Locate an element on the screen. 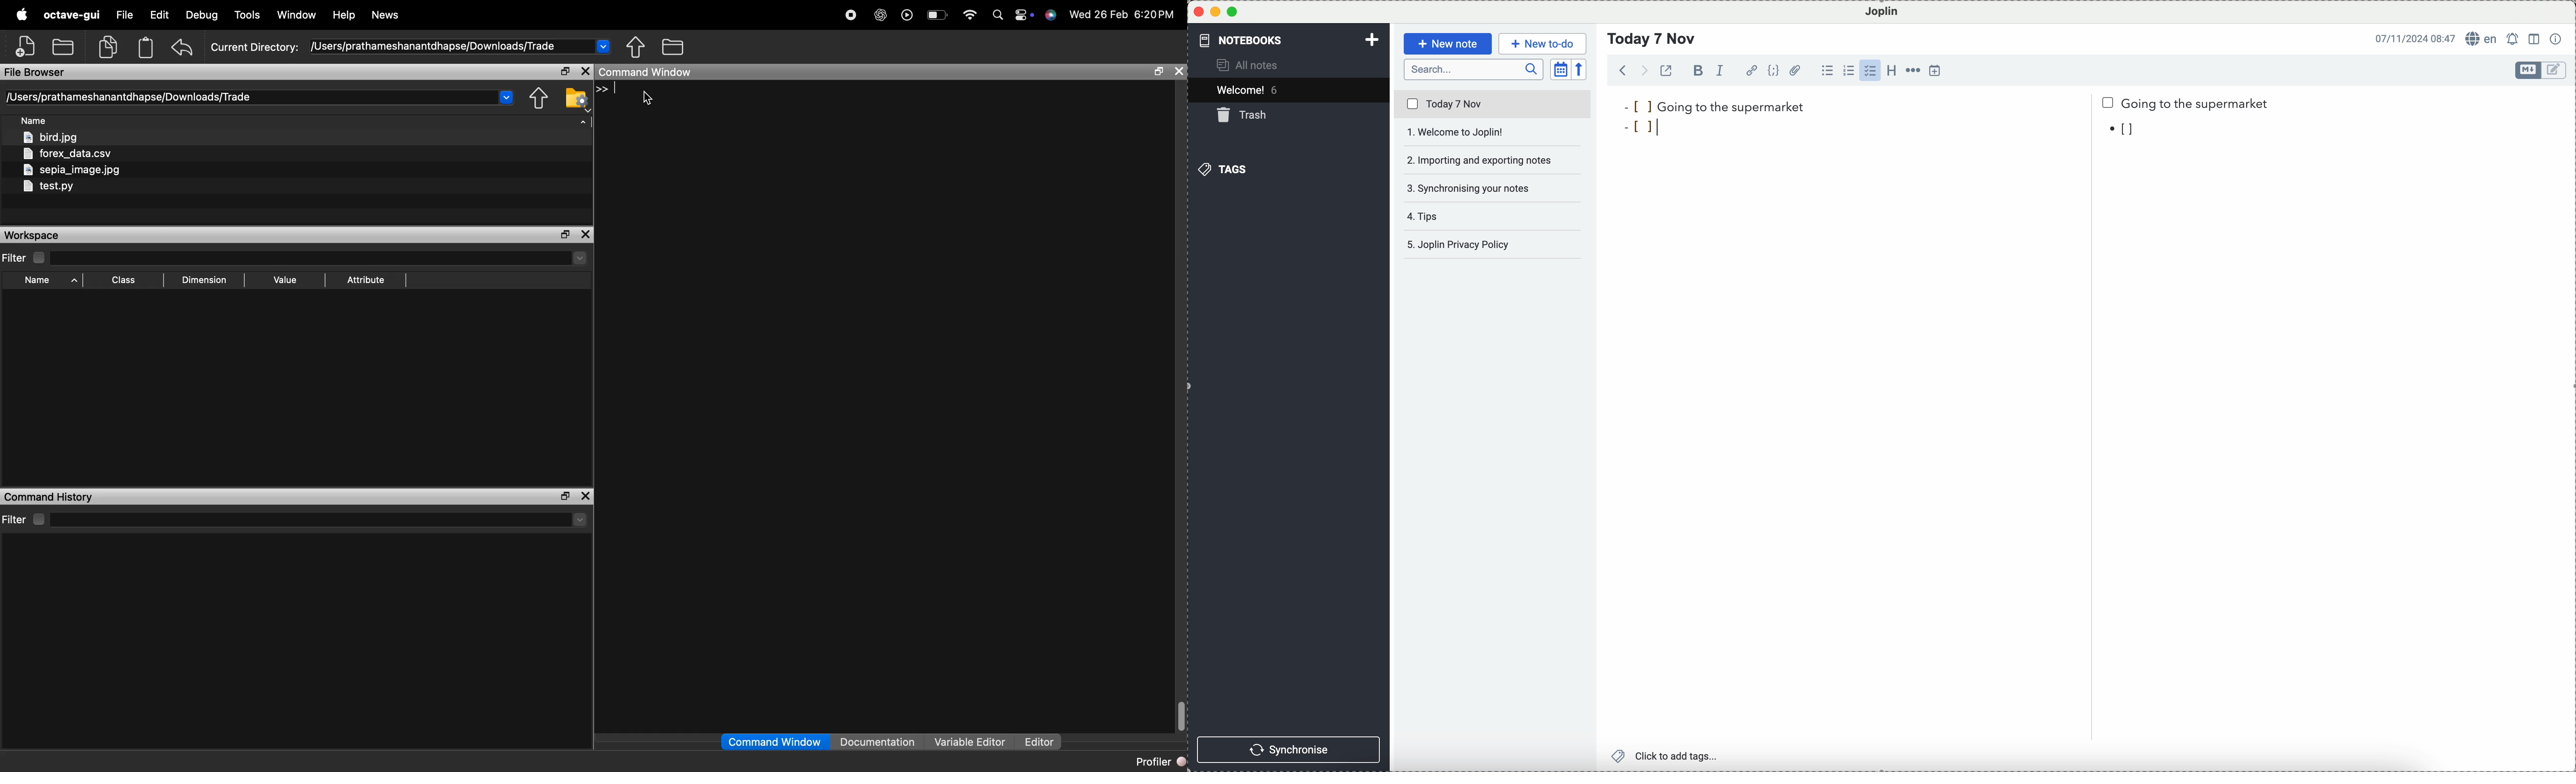 The width and height of the screenshot is (2576, 784). note properties is located at coordinates (2557, 39).